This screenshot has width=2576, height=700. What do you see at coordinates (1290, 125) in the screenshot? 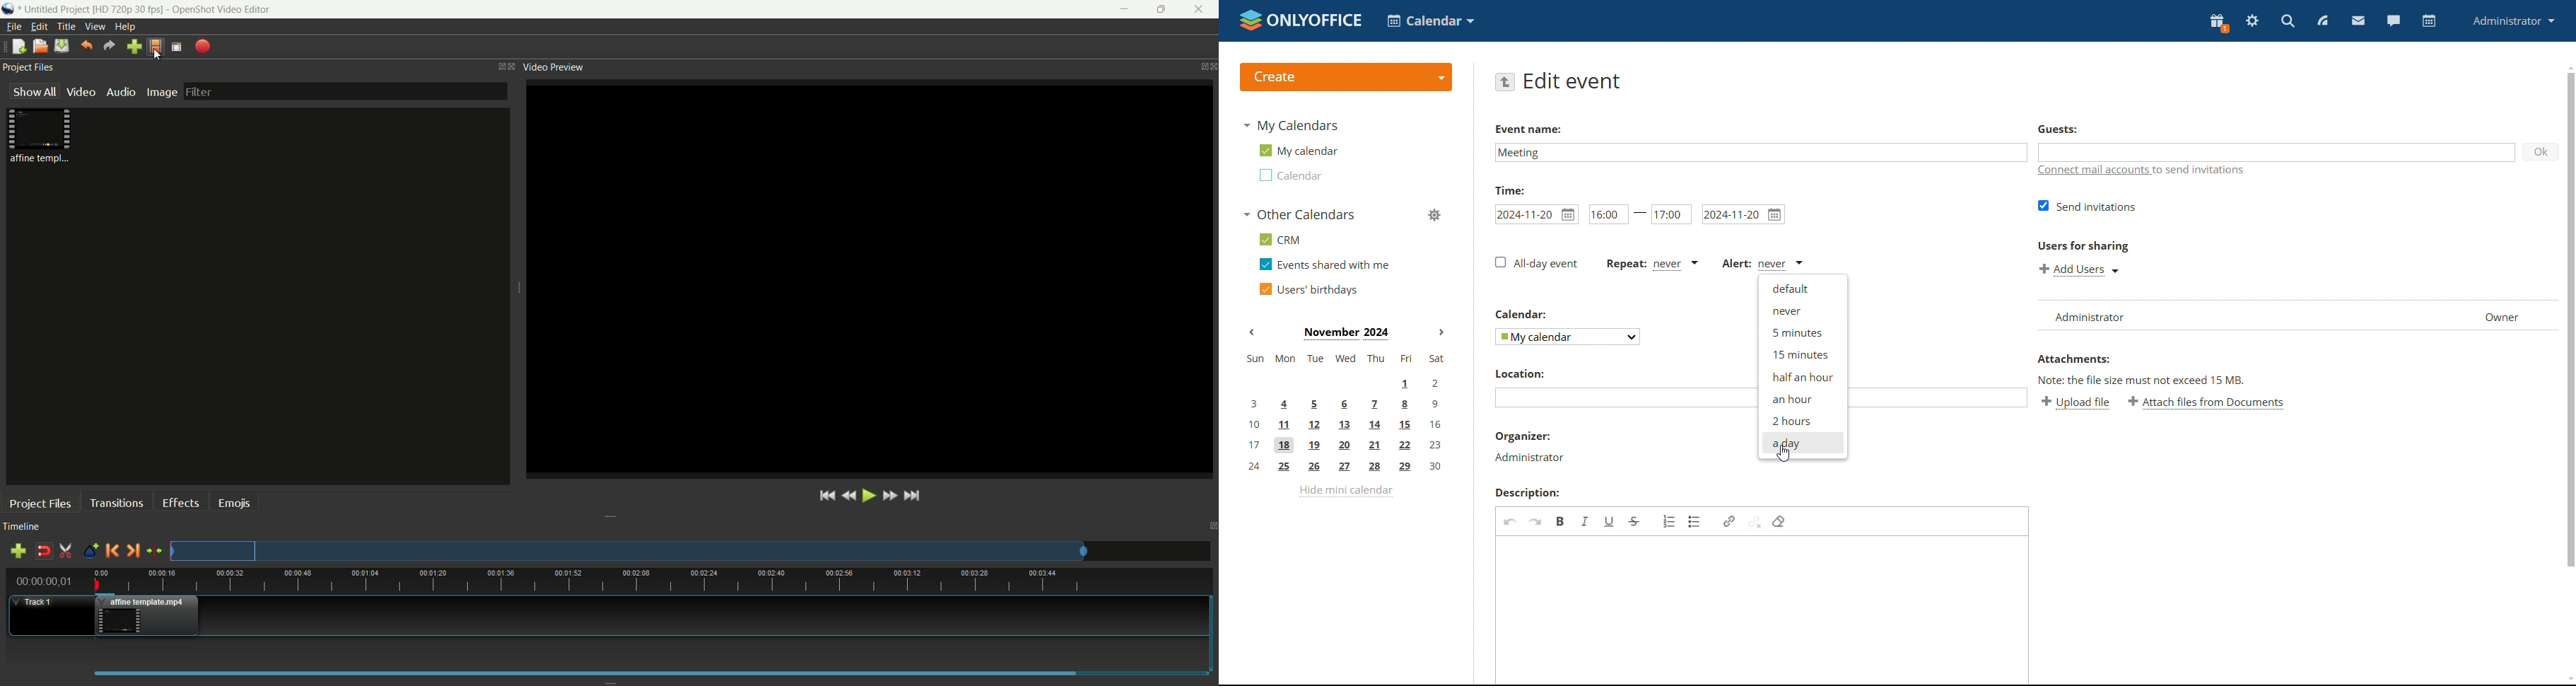
I see `my calendars` at bounding box center [1290, 125].